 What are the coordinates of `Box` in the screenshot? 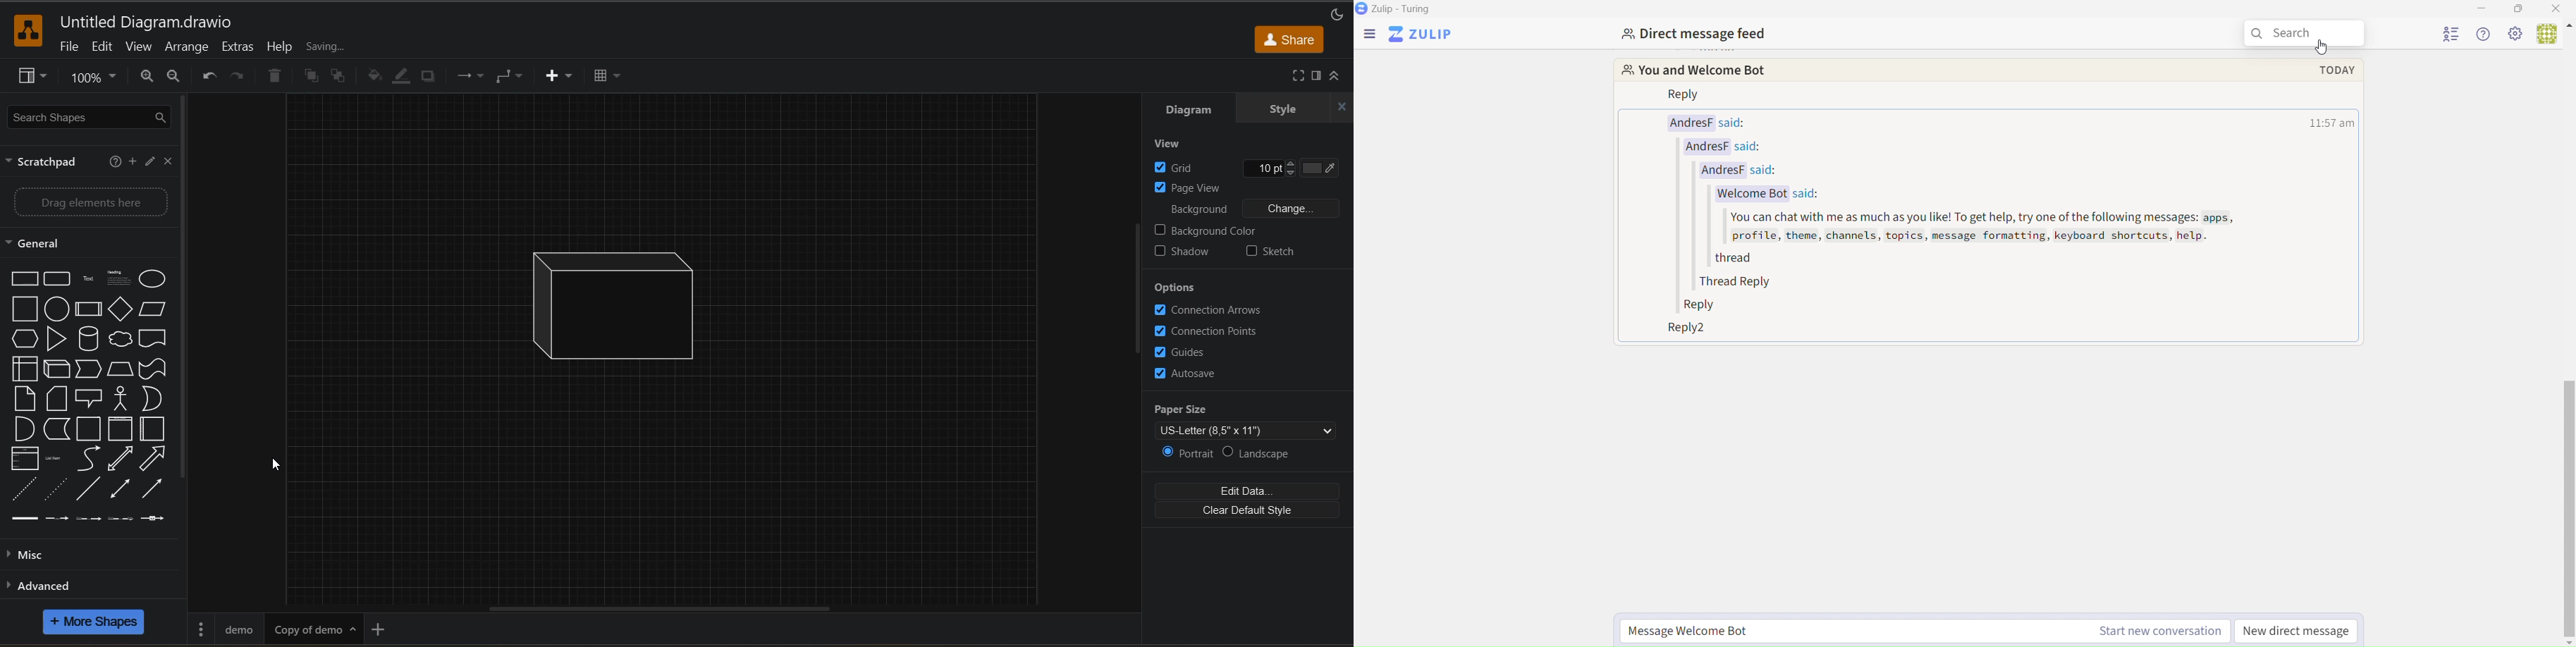 It's located at (2519, 8).